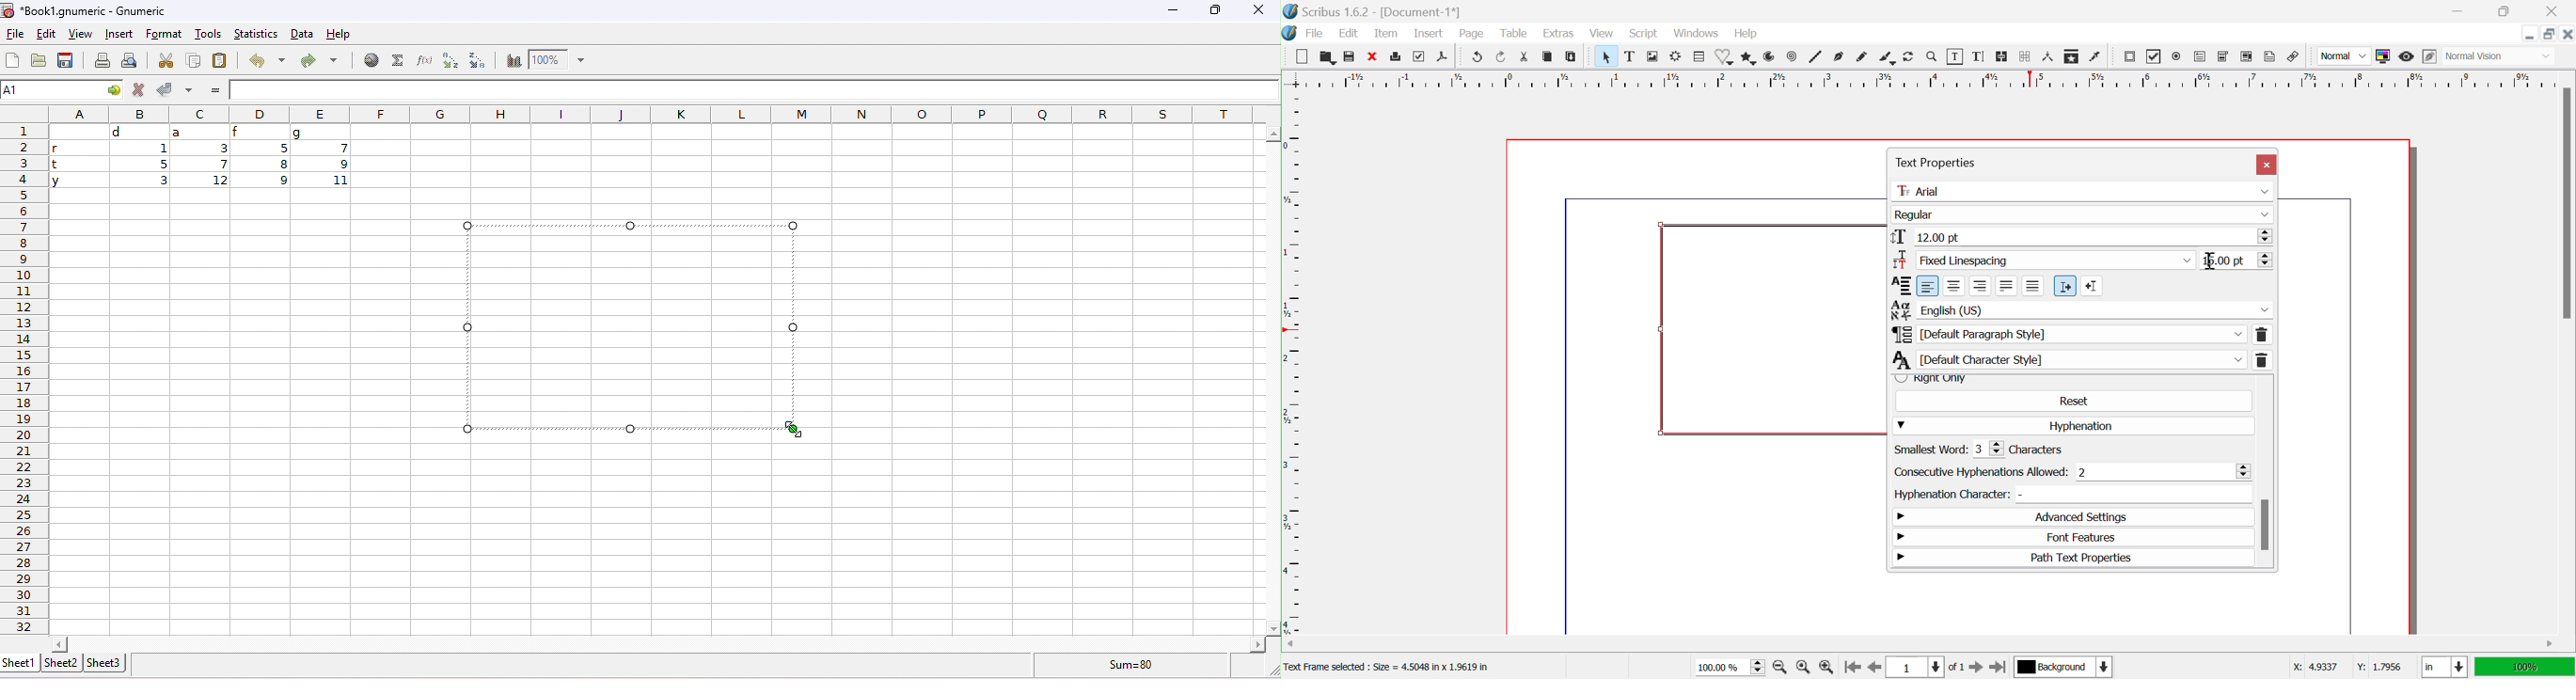 Image resolution: width=2576 pixels, height=700 pixels. Describe the element at coordinates (1874, 668) in the screenshot. I see `Previous Page` at that location.